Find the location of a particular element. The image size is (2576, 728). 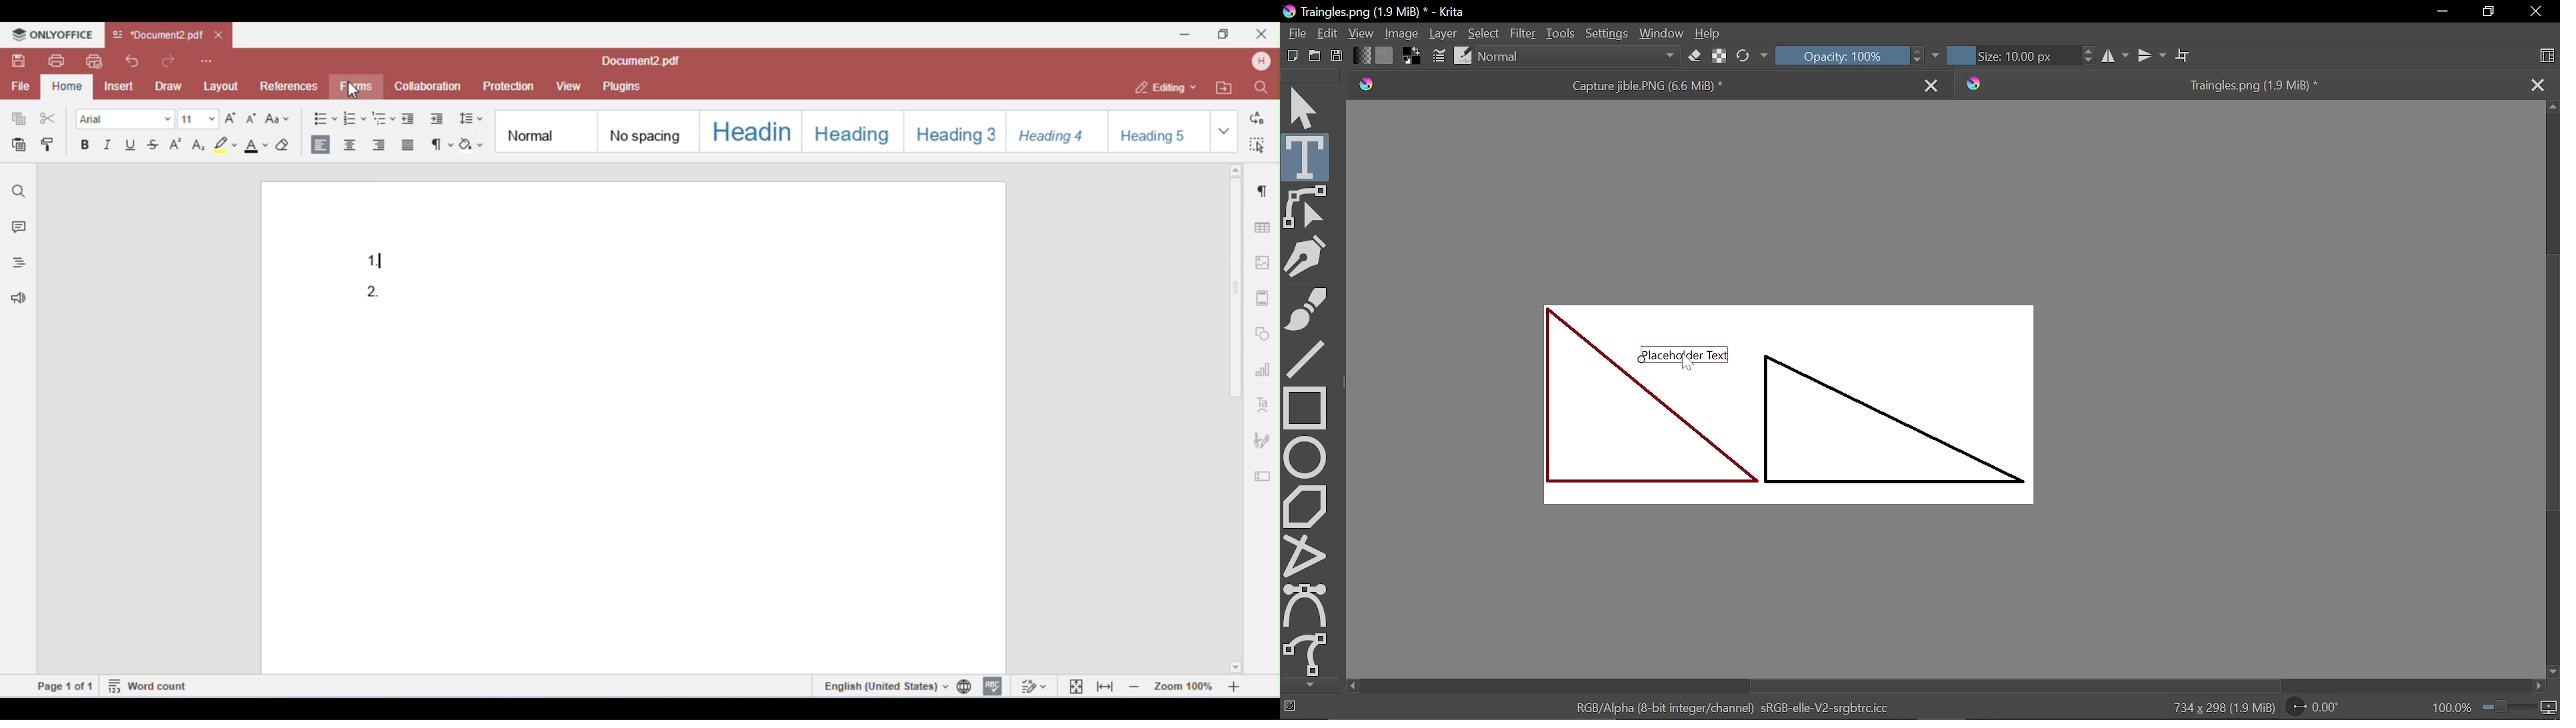

Move down is located at coordinates (2552, 671).